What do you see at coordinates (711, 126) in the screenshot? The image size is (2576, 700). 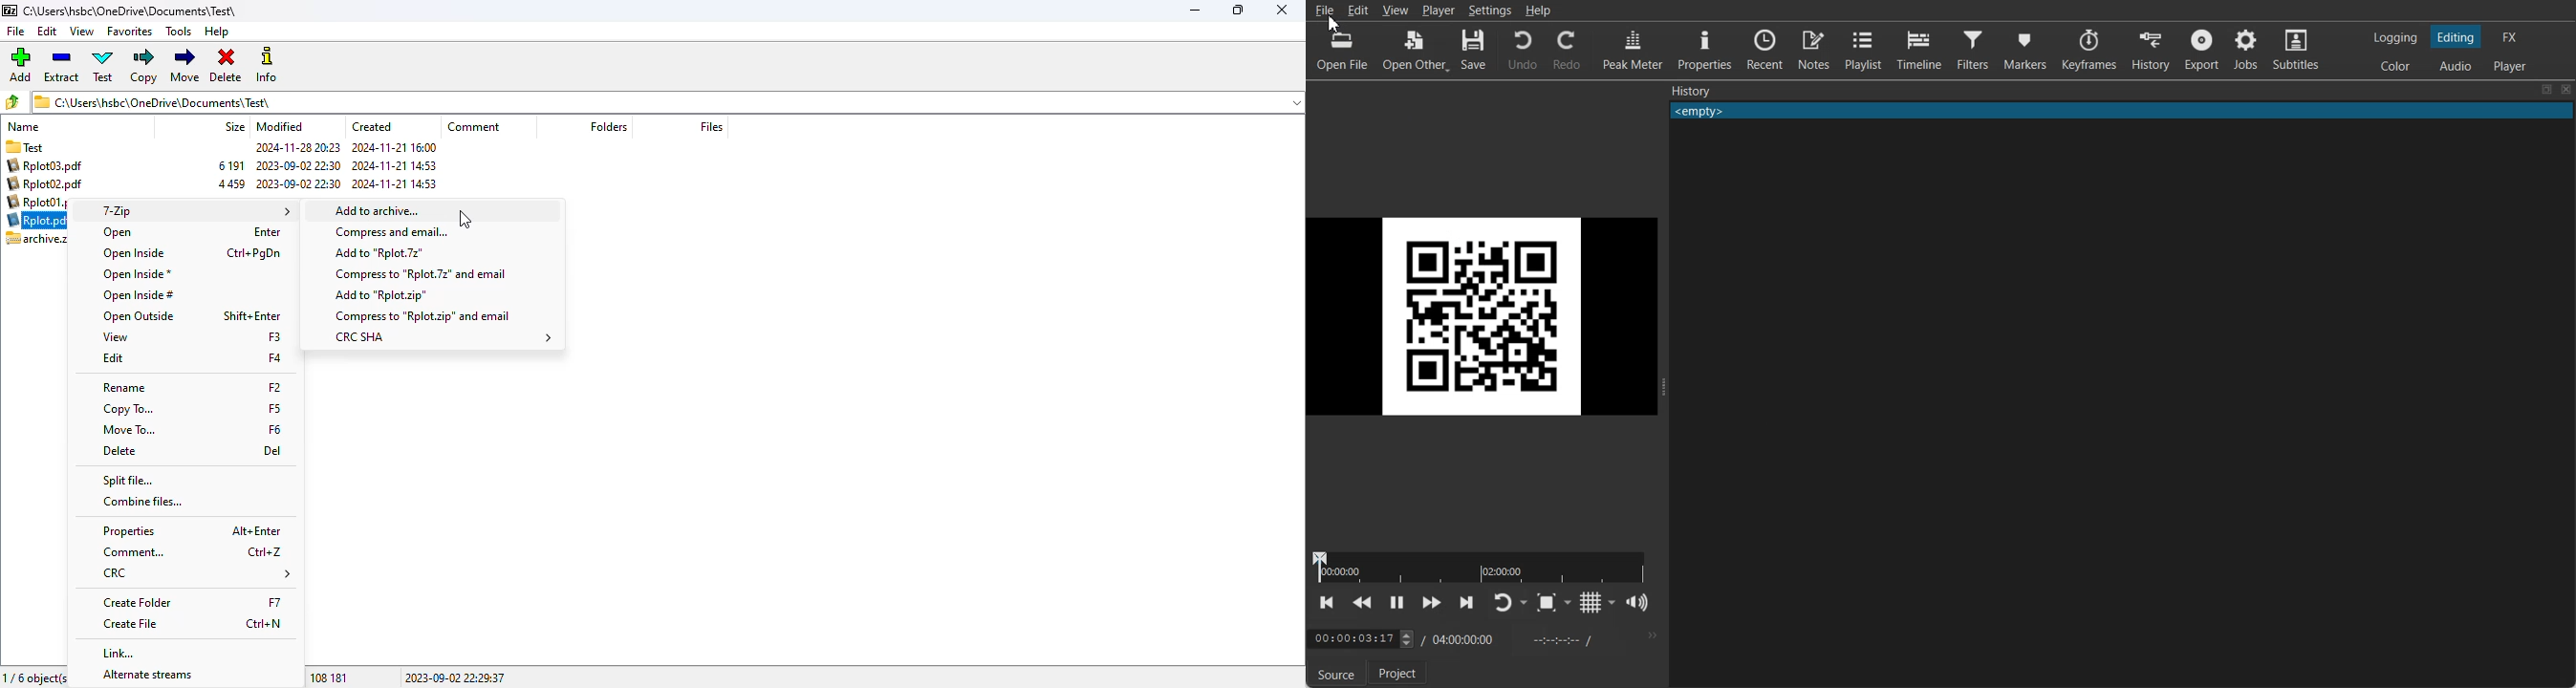 I see `files` at bounding box center [711, 126].